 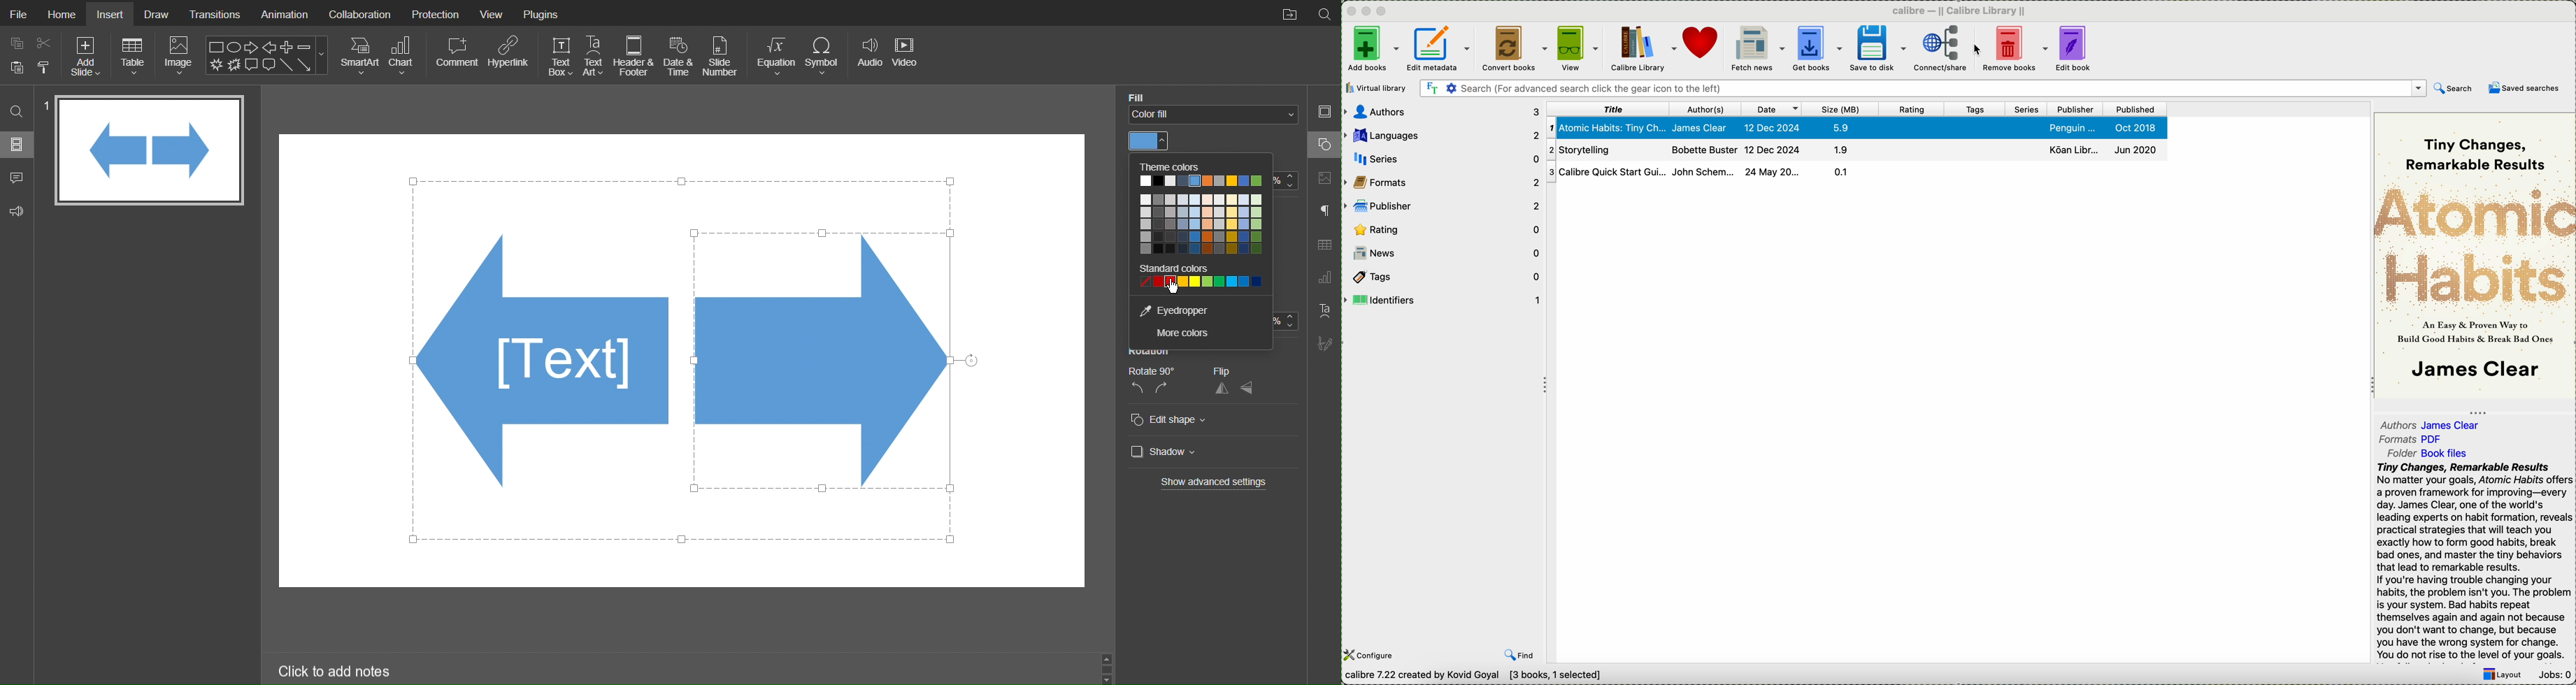 I want to click on search, so click(x=2454, y=90).